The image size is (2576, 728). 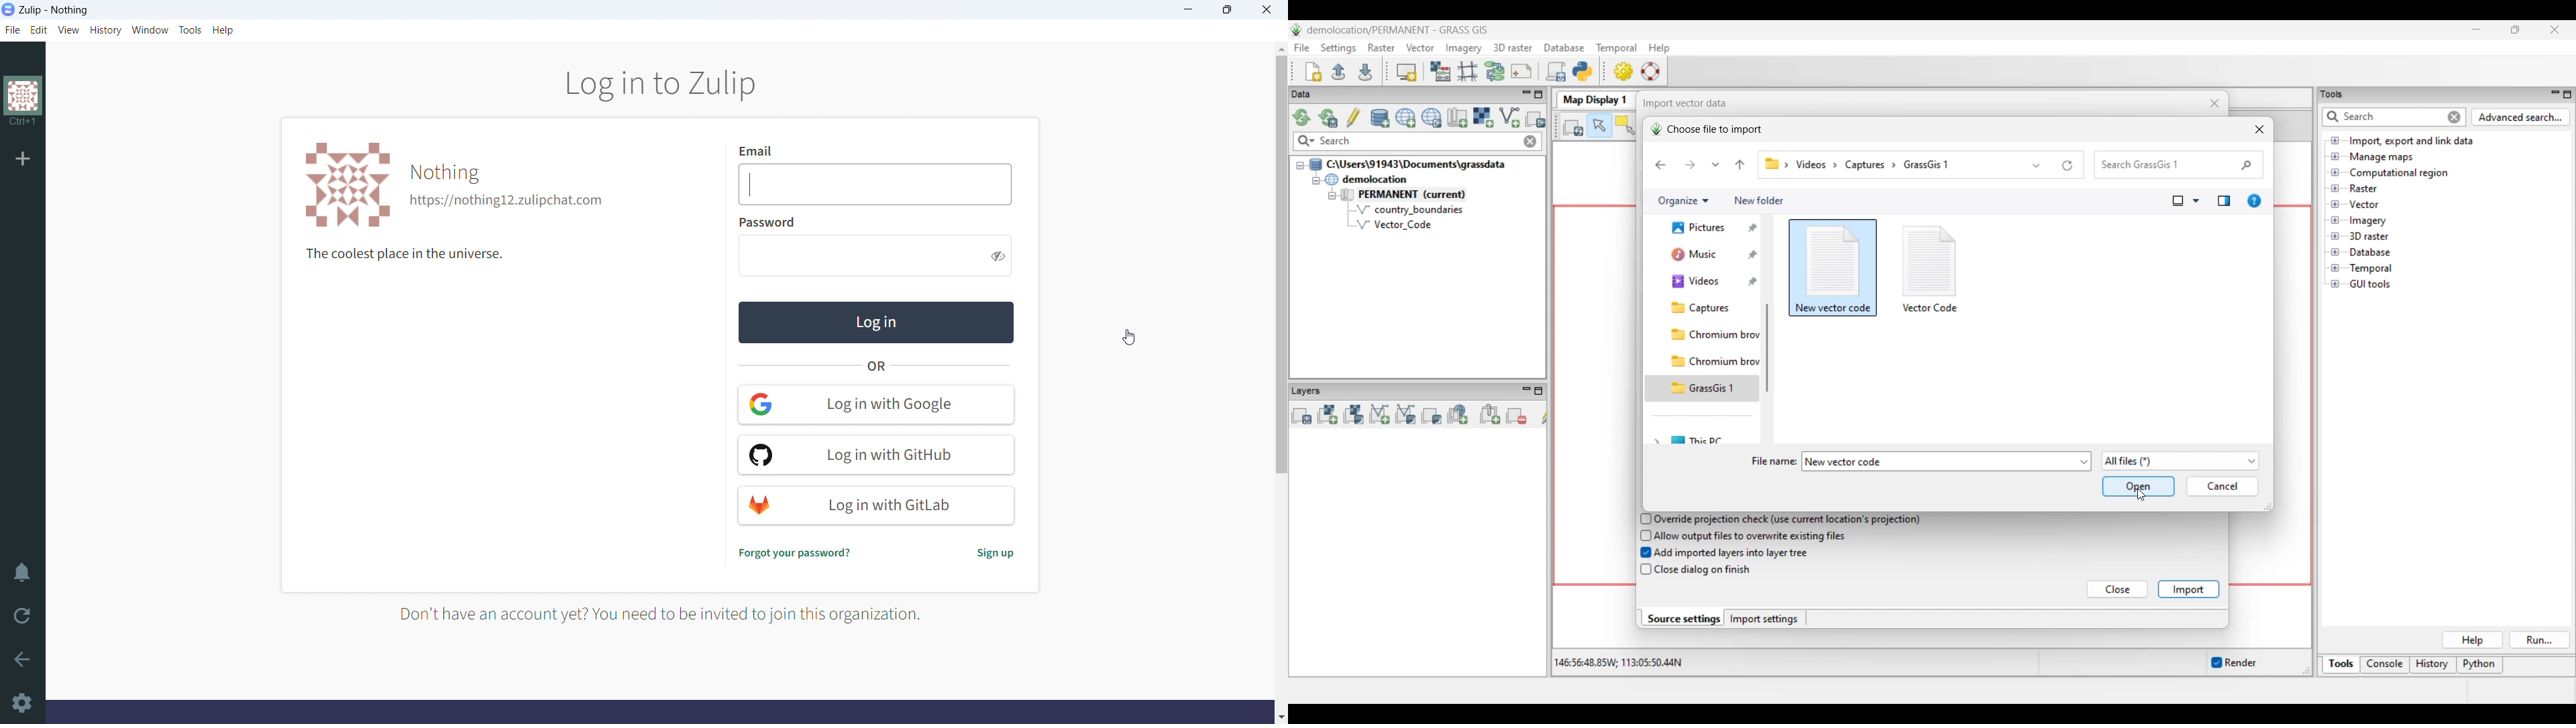 I want to click on maximize, so click(x=1226, y=10).